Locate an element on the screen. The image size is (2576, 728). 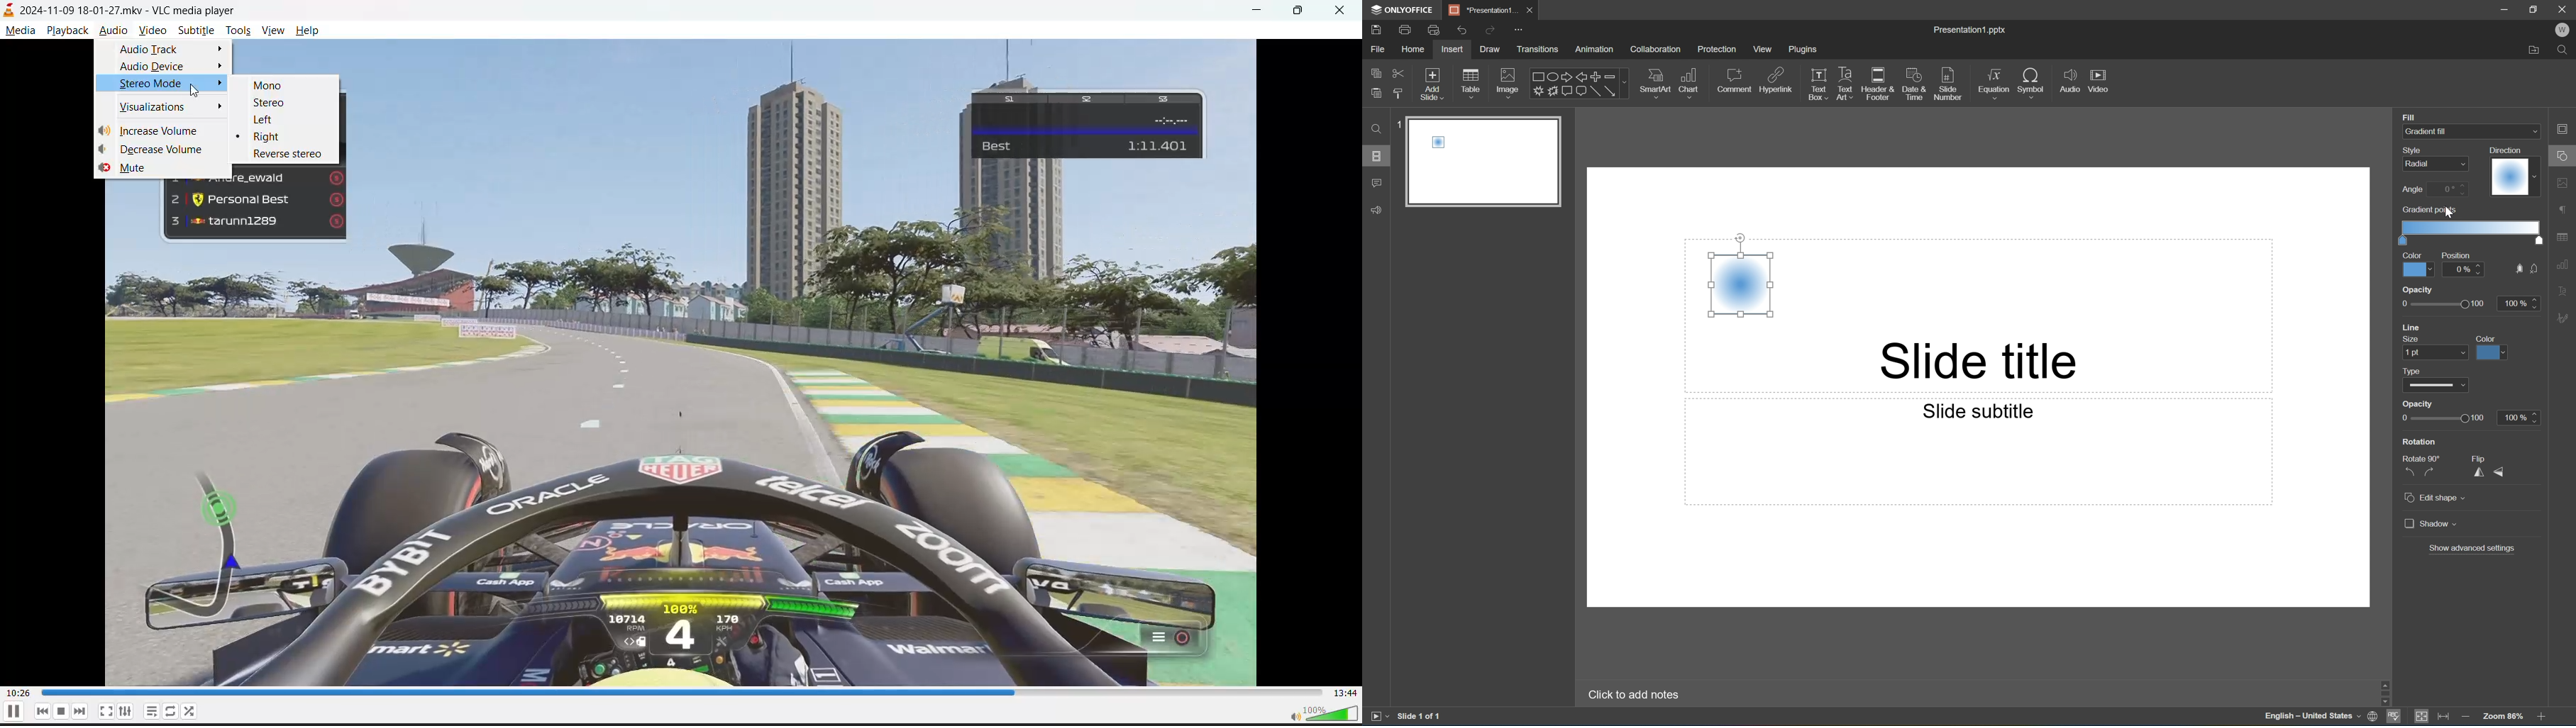
preview is located at coordinates (130, 227).